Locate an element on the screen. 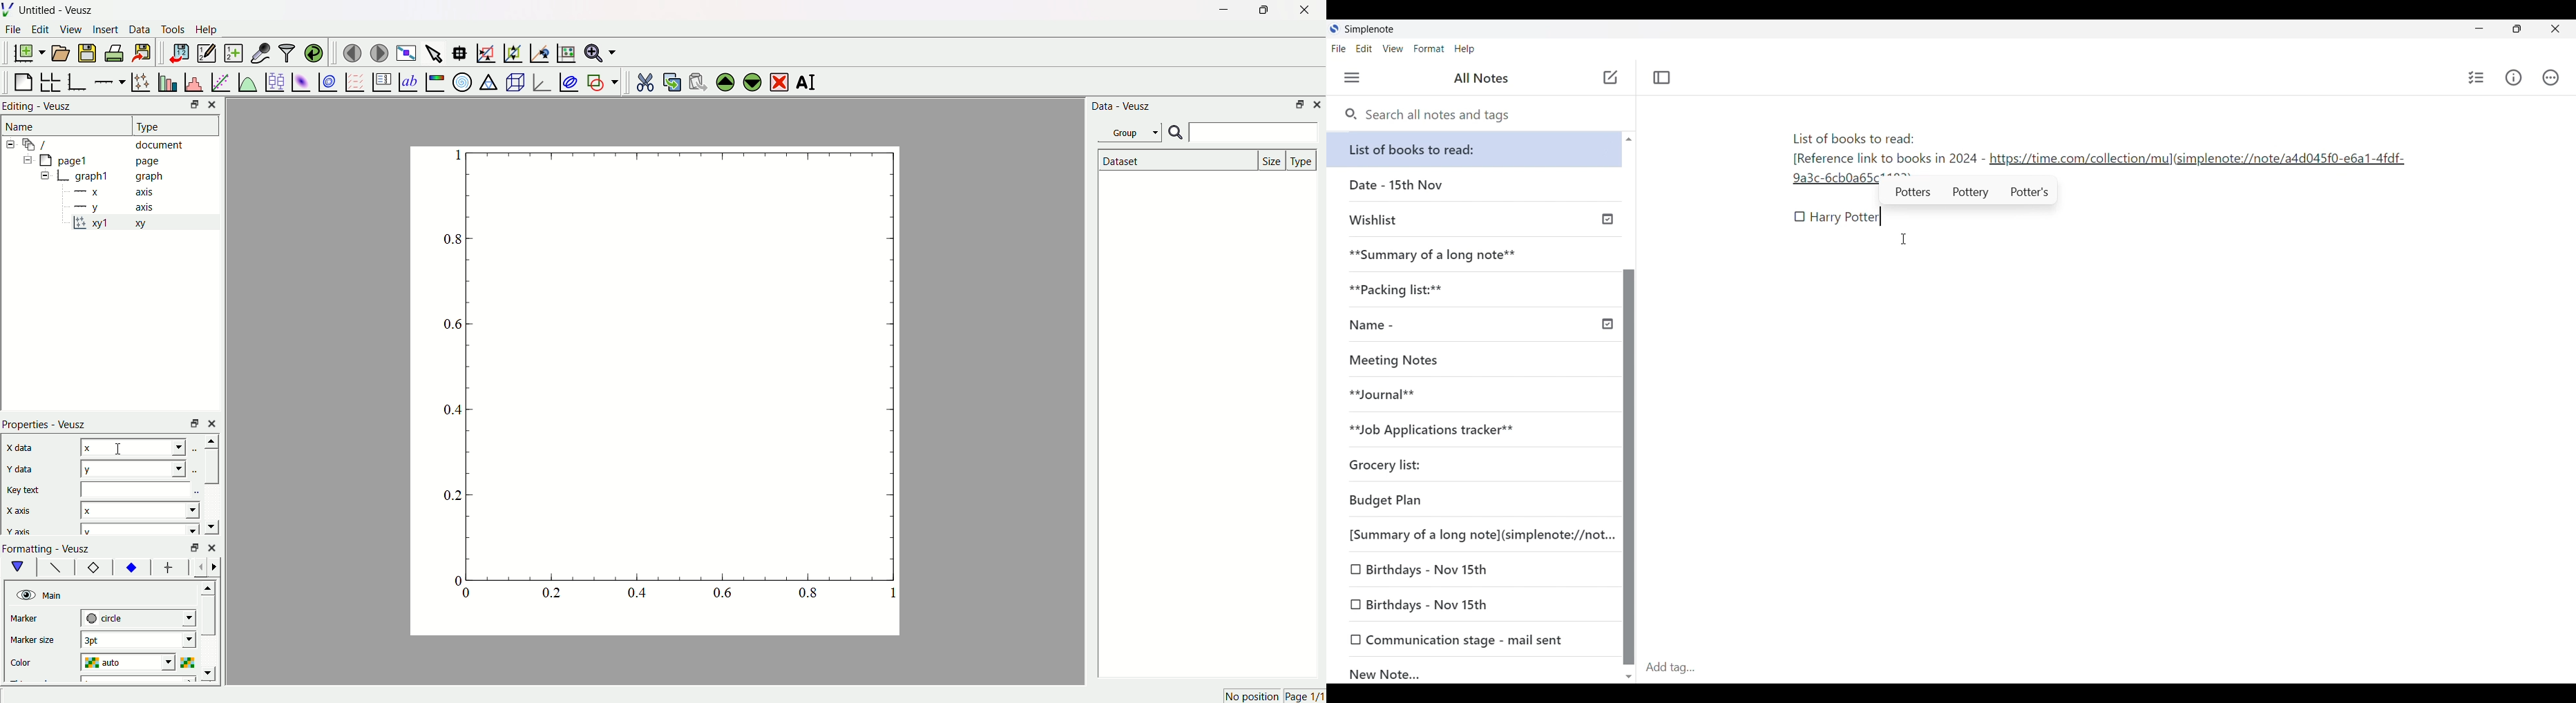 This screenshot has height=728, width=2576. Meeting Notes is located at coordinates (1470, 361).